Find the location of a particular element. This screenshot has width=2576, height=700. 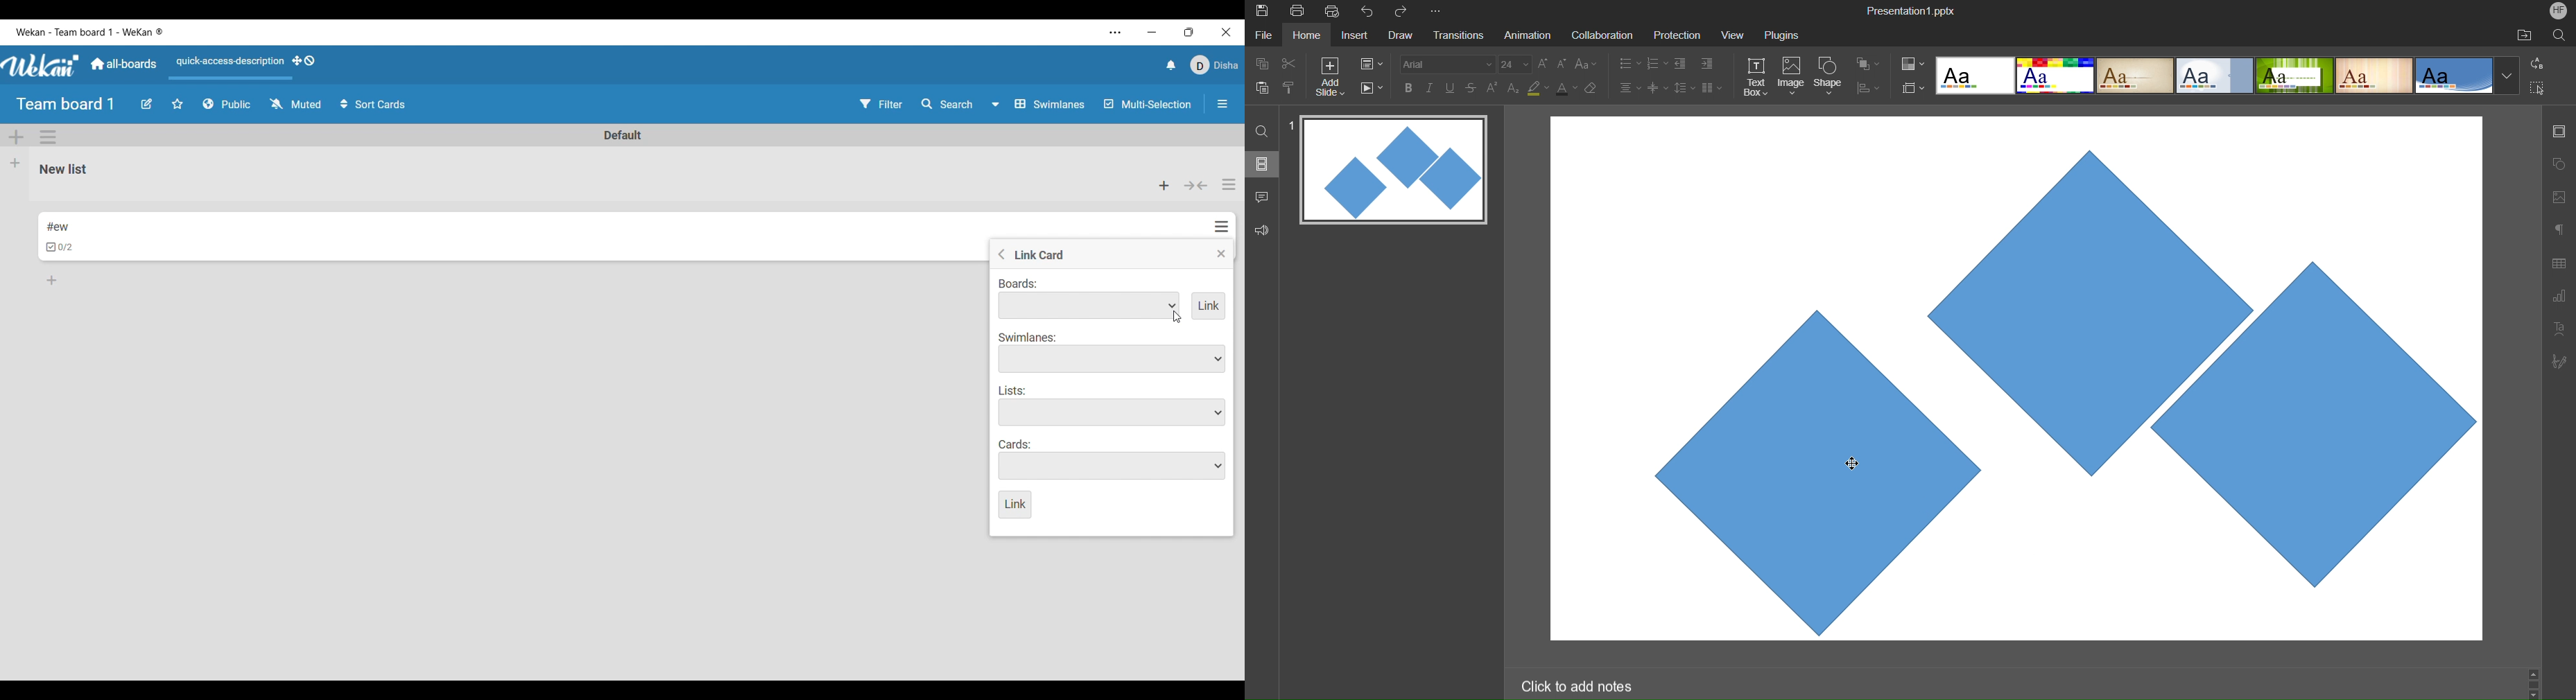

Graph is located at coordinates (2559, 298).